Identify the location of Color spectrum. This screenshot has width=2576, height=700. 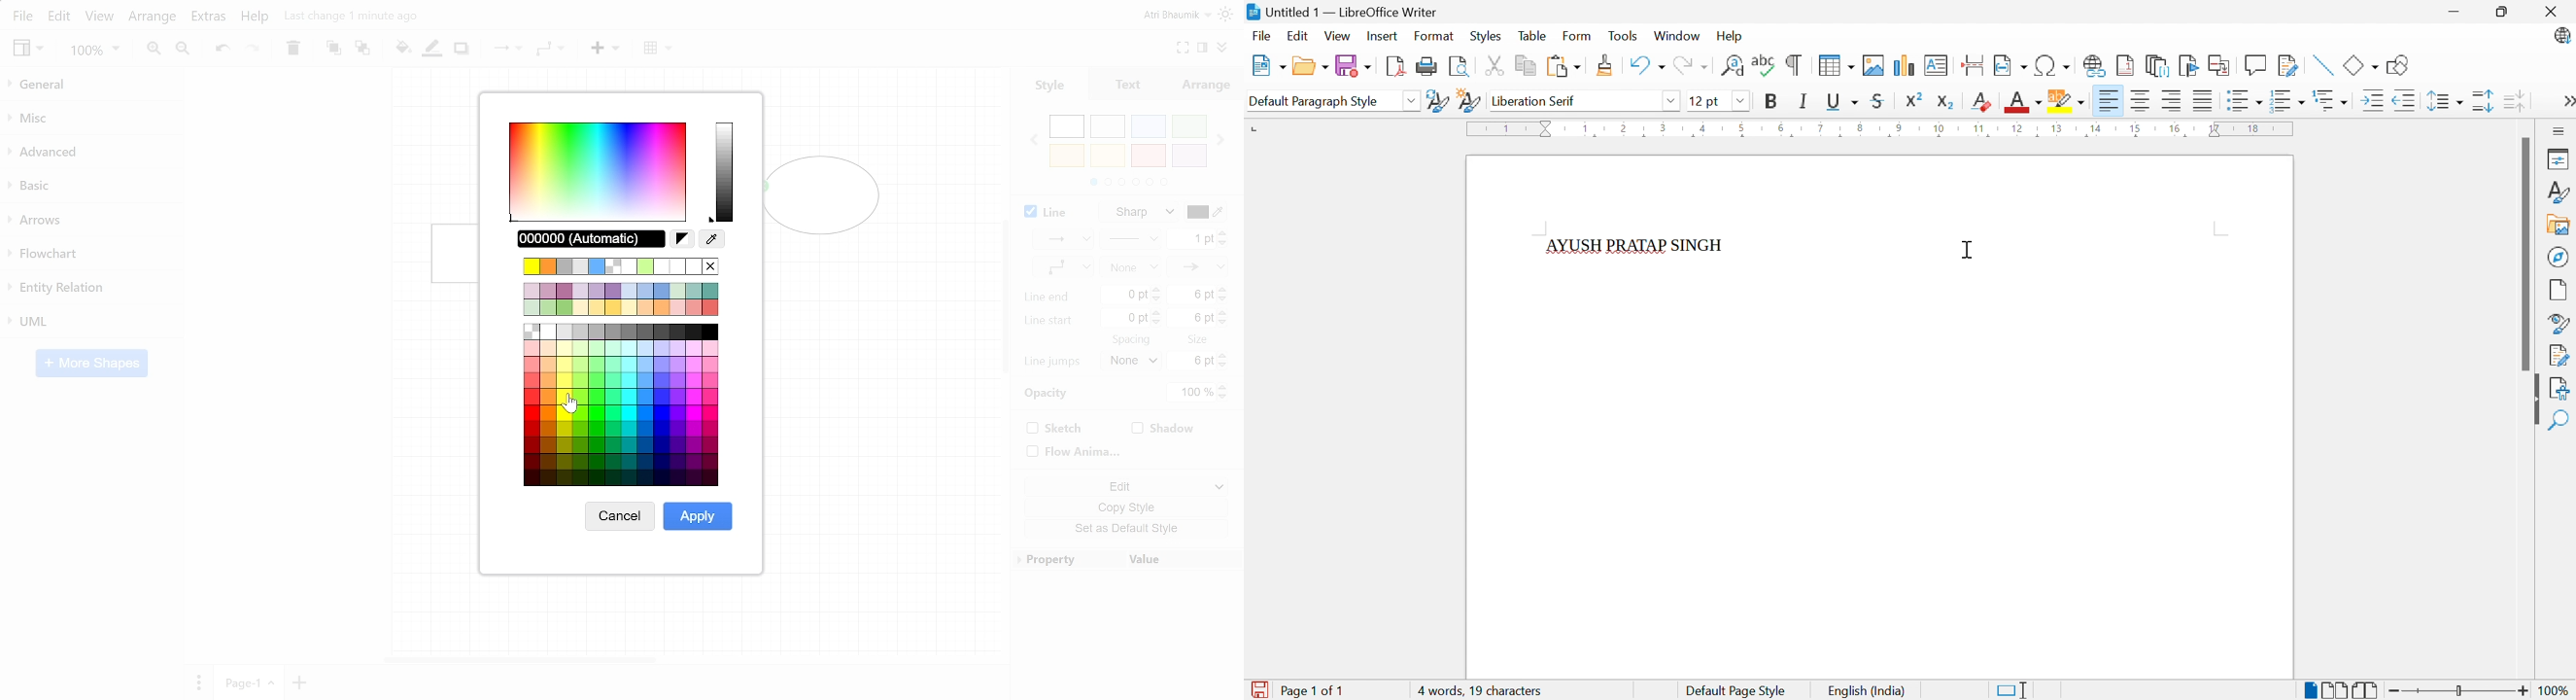
(597, 171).